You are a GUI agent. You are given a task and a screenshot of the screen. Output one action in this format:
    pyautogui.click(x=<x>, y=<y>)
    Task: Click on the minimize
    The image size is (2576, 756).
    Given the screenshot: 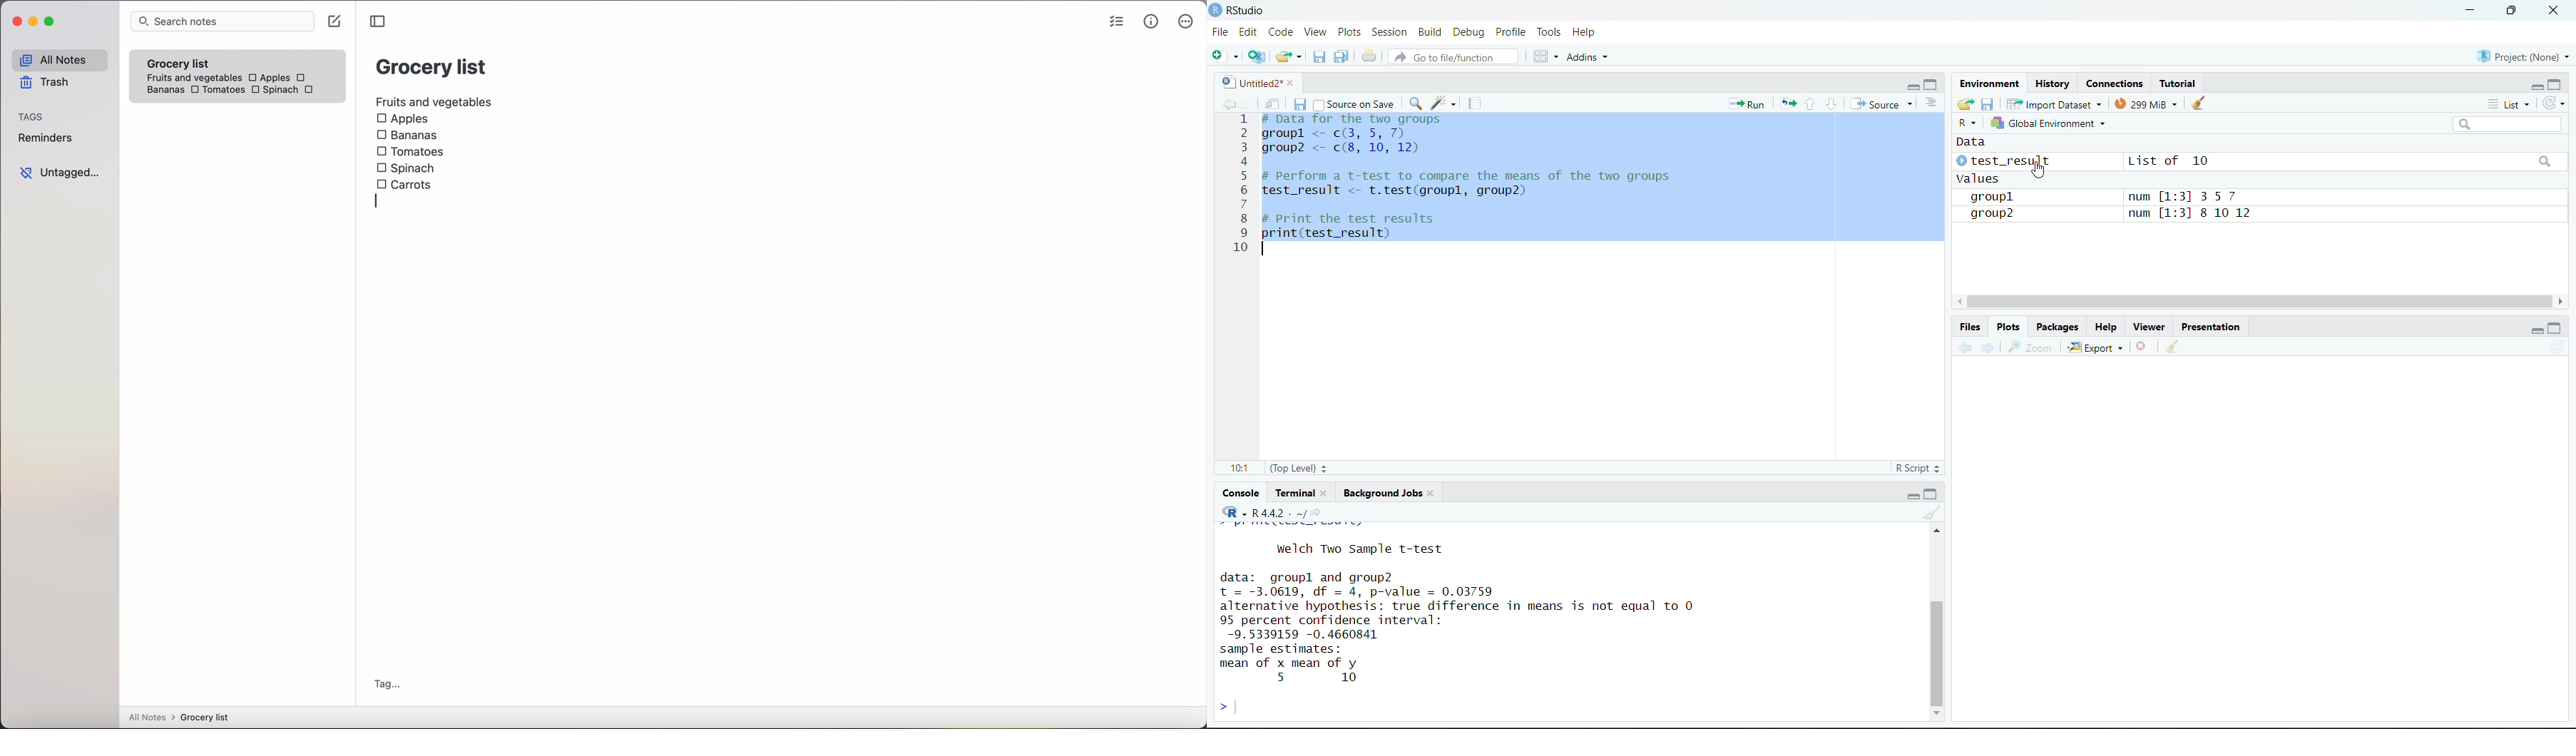 What is the action you would take?
    pyautogui.click(x=1914, y=496)
    